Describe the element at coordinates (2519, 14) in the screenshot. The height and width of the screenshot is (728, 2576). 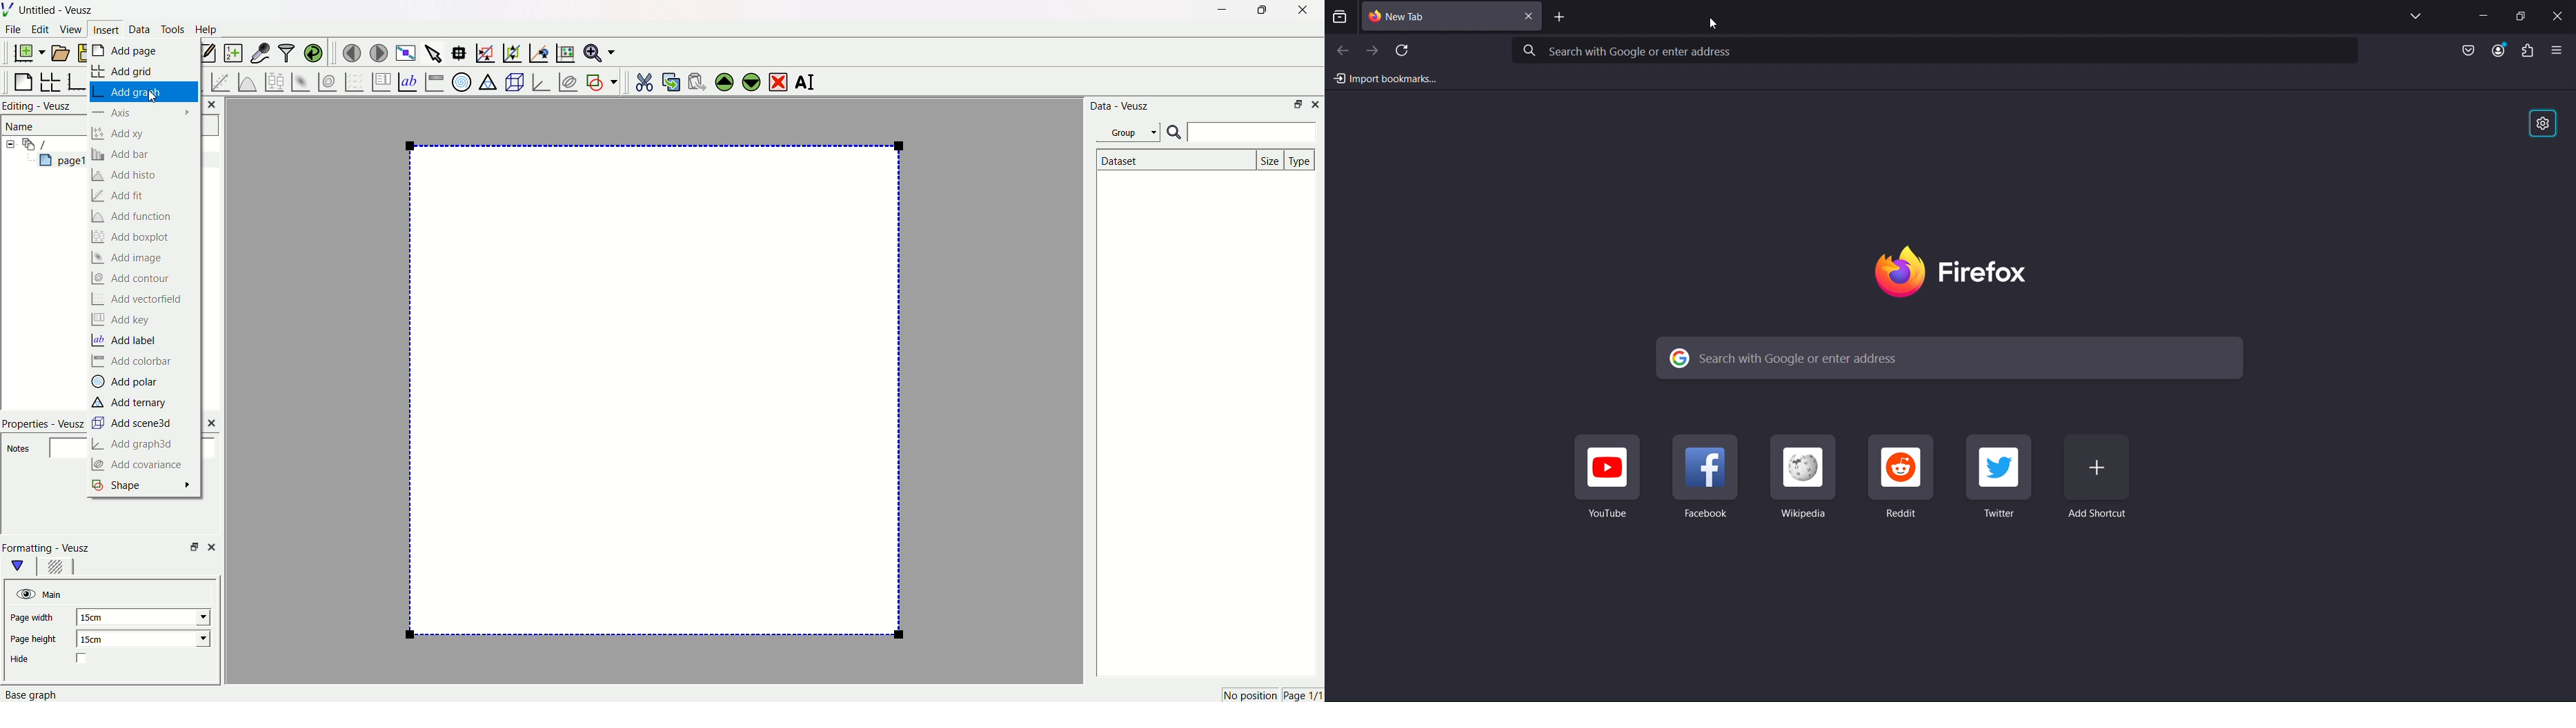
I see `Maximize` at that location.